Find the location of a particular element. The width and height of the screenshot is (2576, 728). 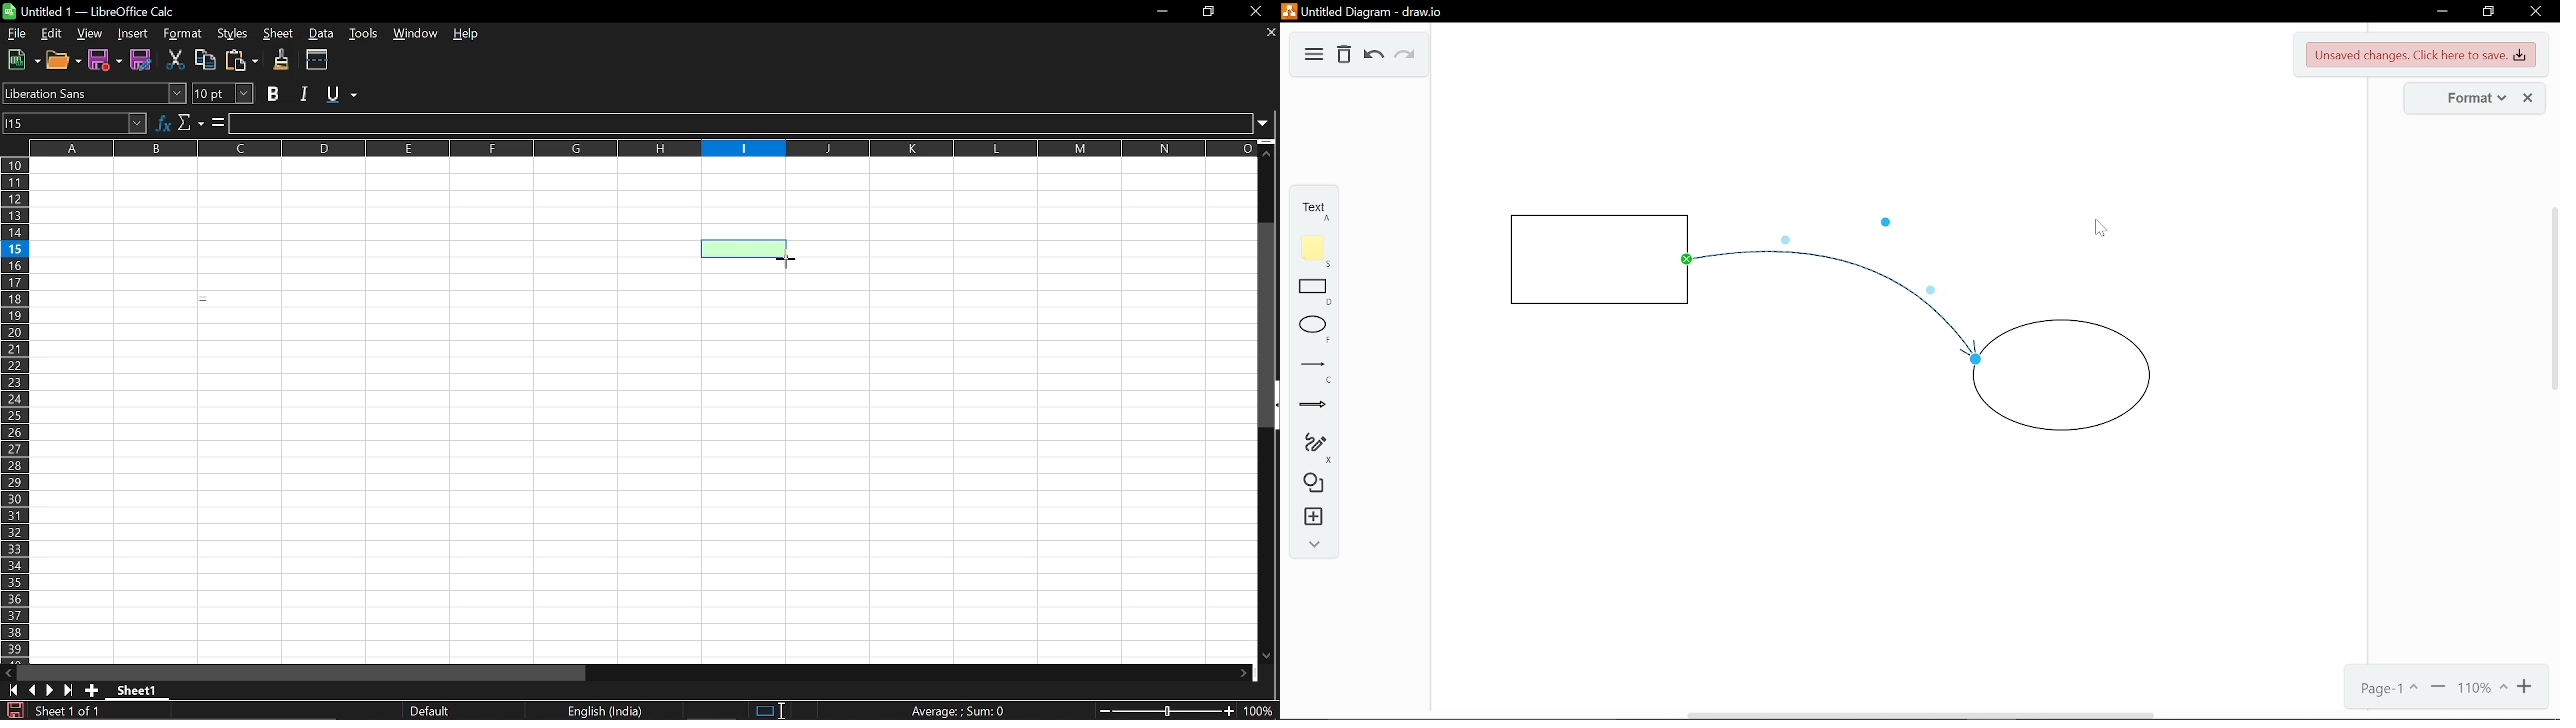

Arrow is located at coordinates (1310, 409).